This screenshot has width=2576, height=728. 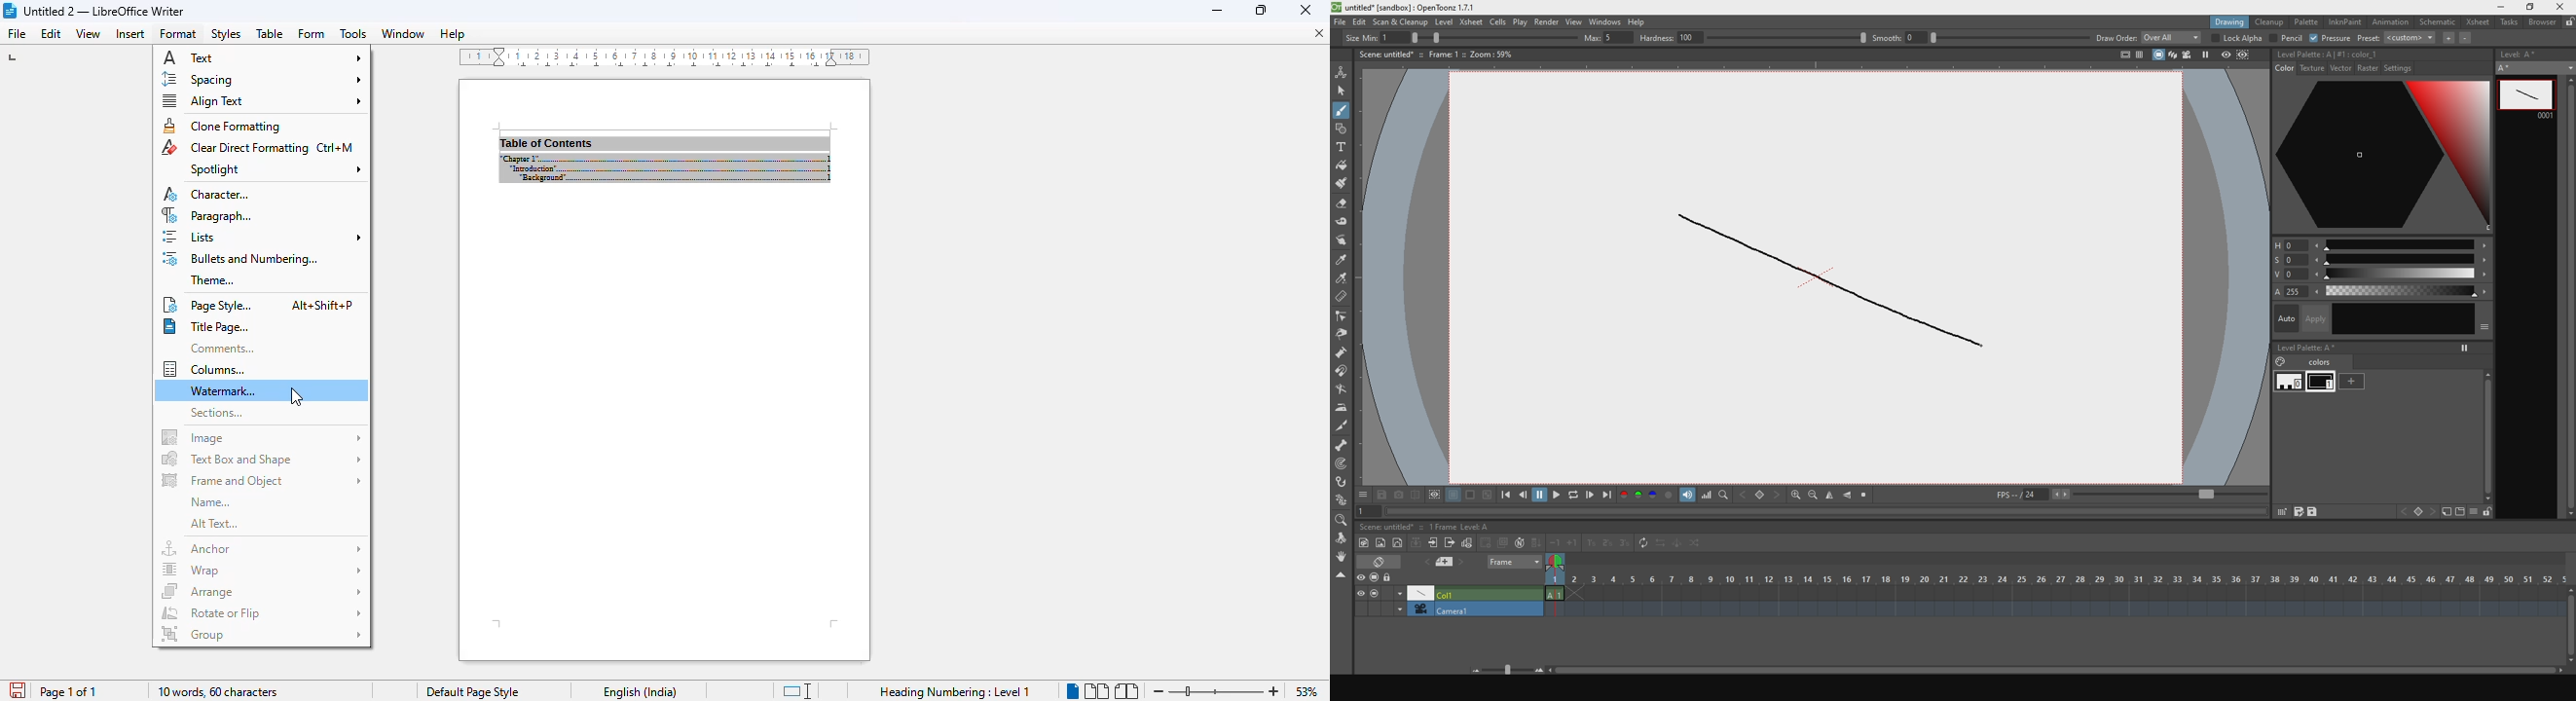 I want to click on browser, so click(x=2542, y=25).